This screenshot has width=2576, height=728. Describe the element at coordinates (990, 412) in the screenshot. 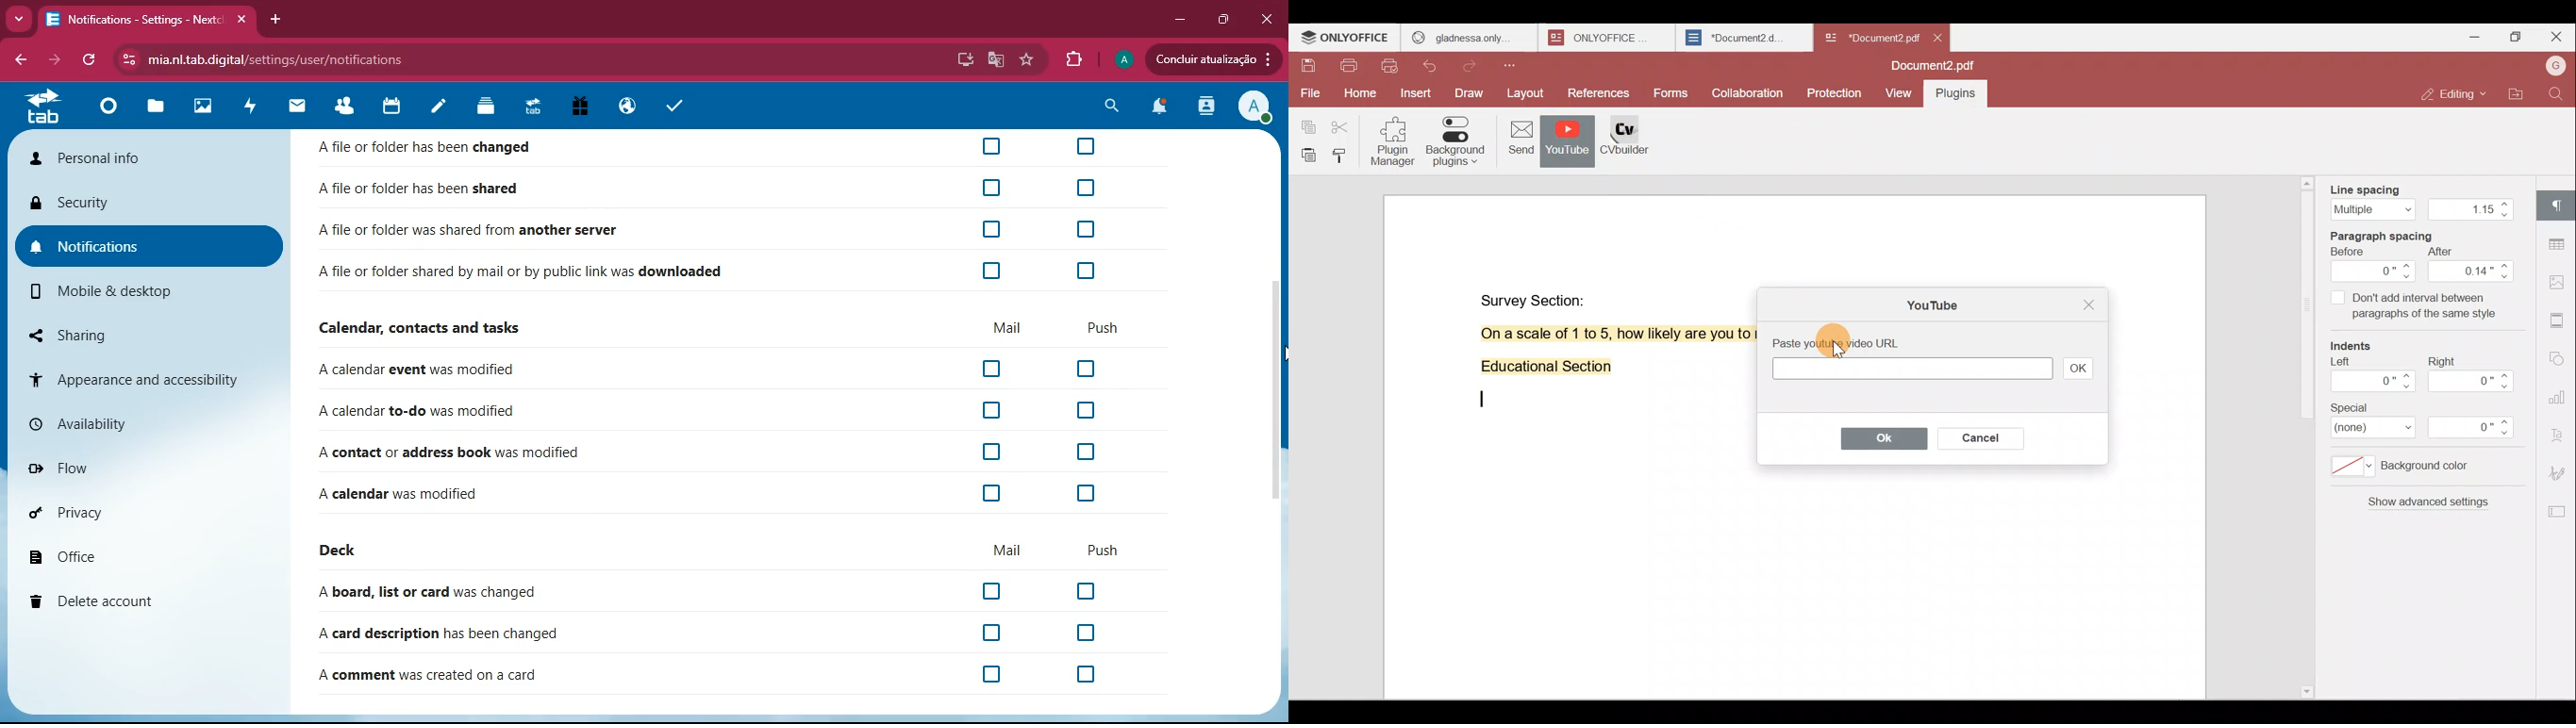

I see `off` at that location.